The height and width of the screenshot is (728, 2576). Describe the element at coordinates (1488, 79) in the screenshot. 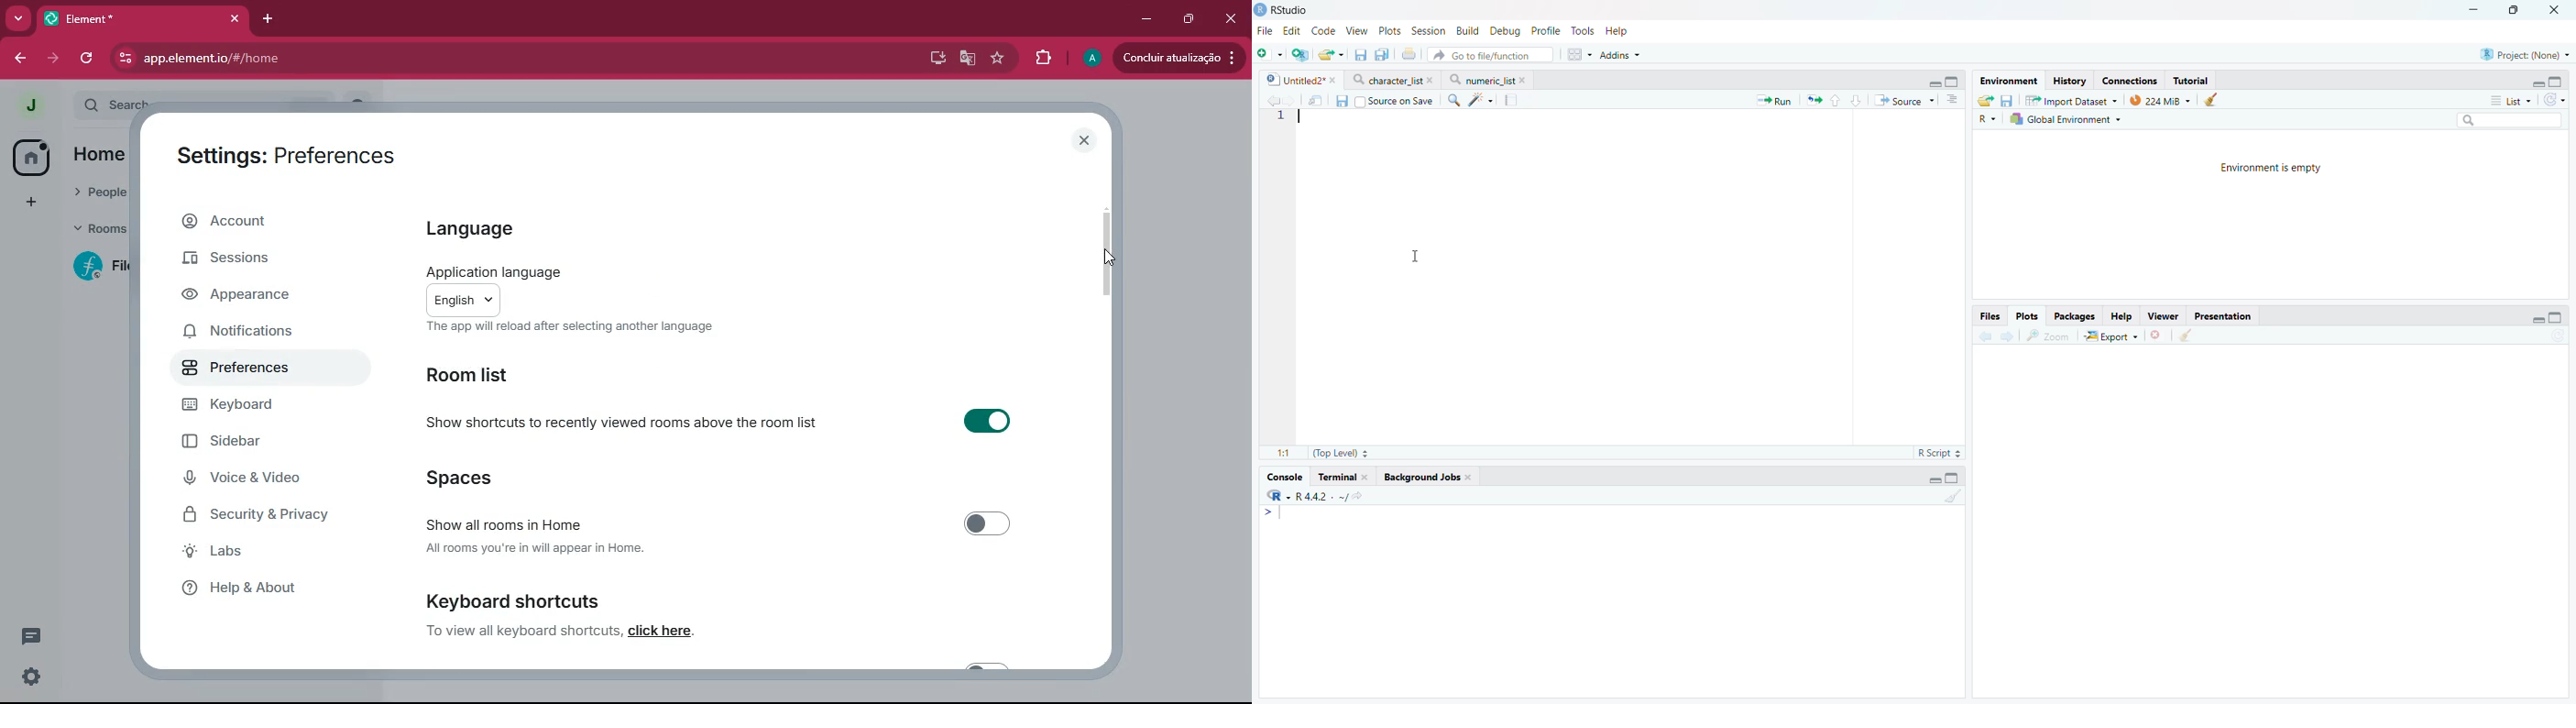

I see `numeric_list` at that location.